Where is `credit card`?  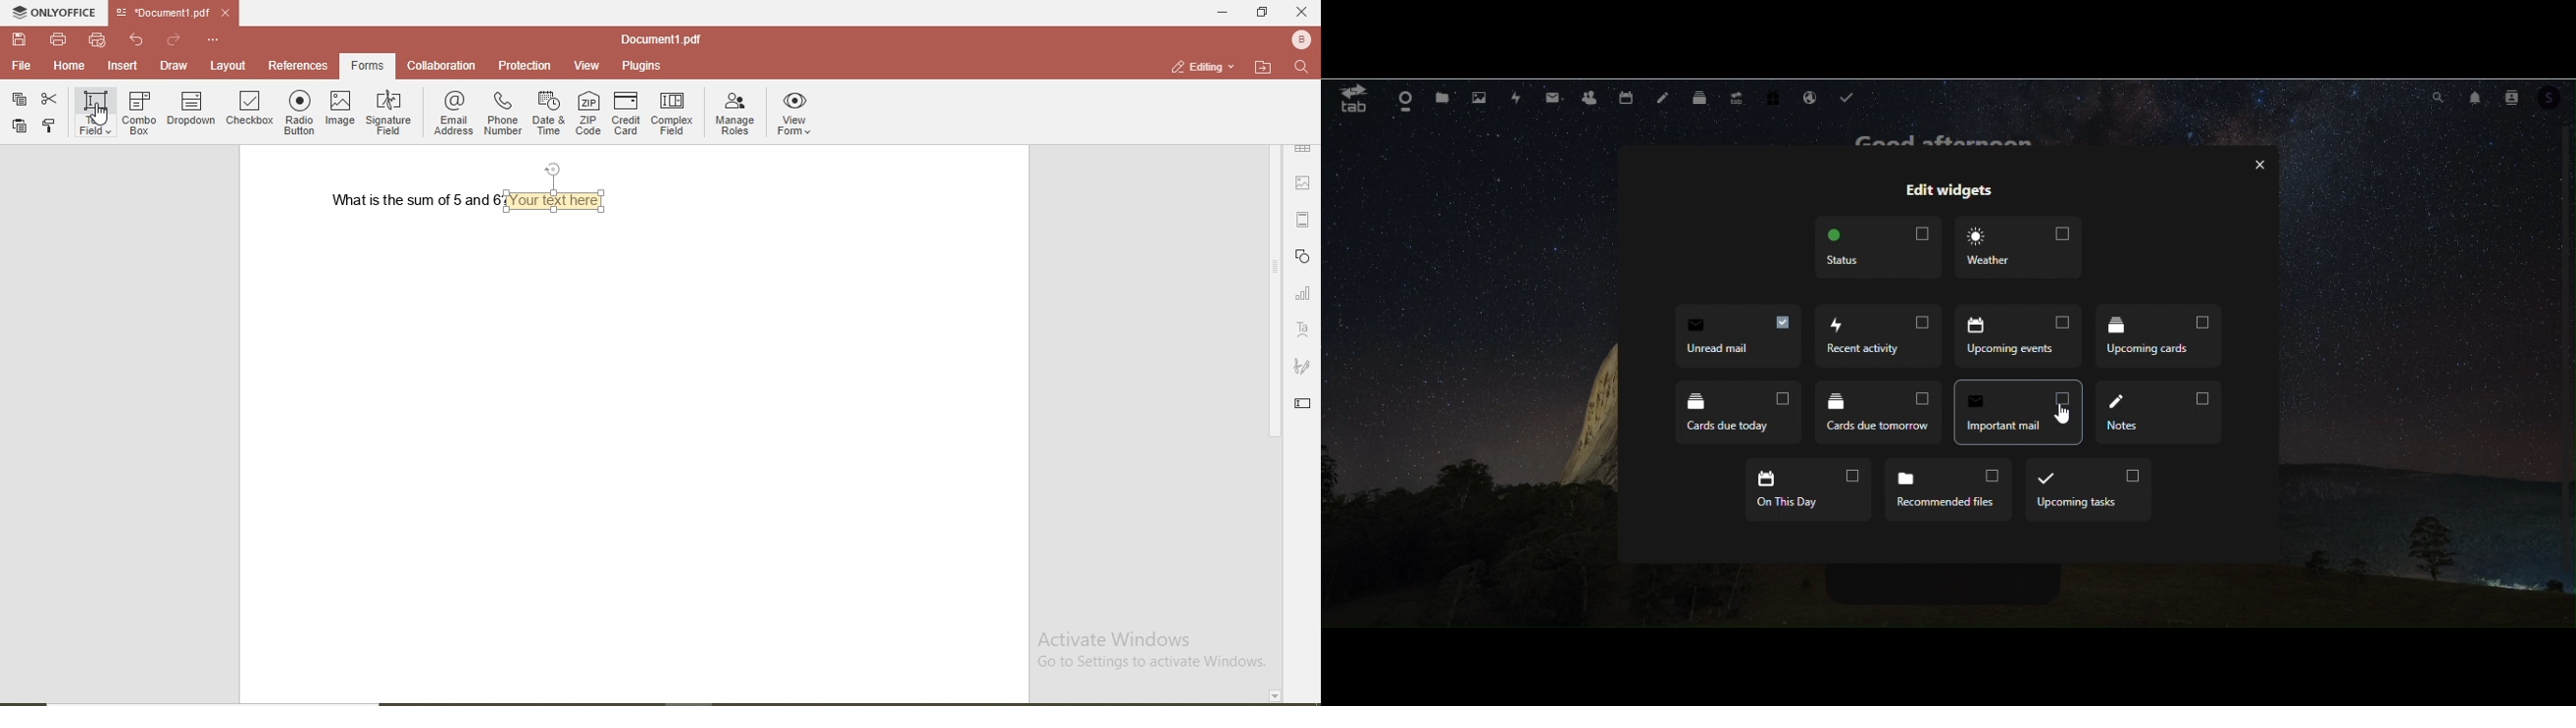 credit card is located at coordinates (627, 111).